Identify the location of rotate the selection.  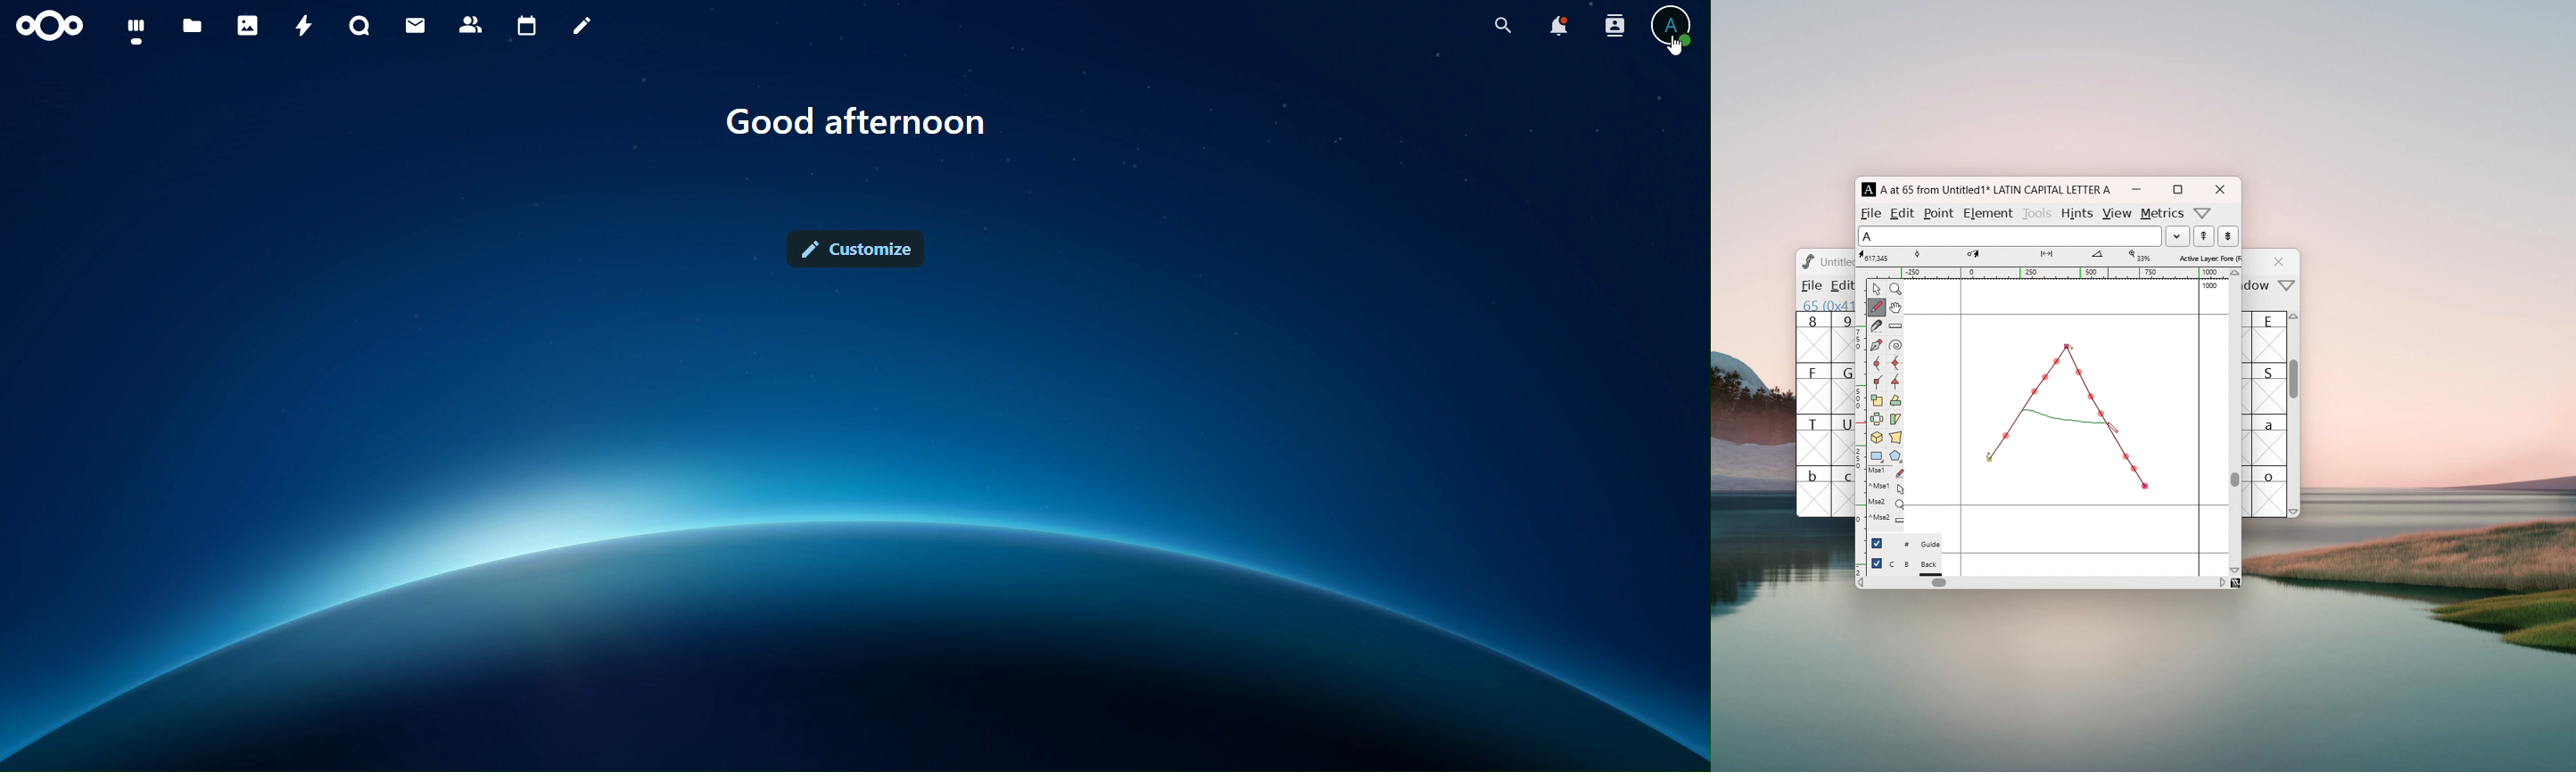
(1895, 402).